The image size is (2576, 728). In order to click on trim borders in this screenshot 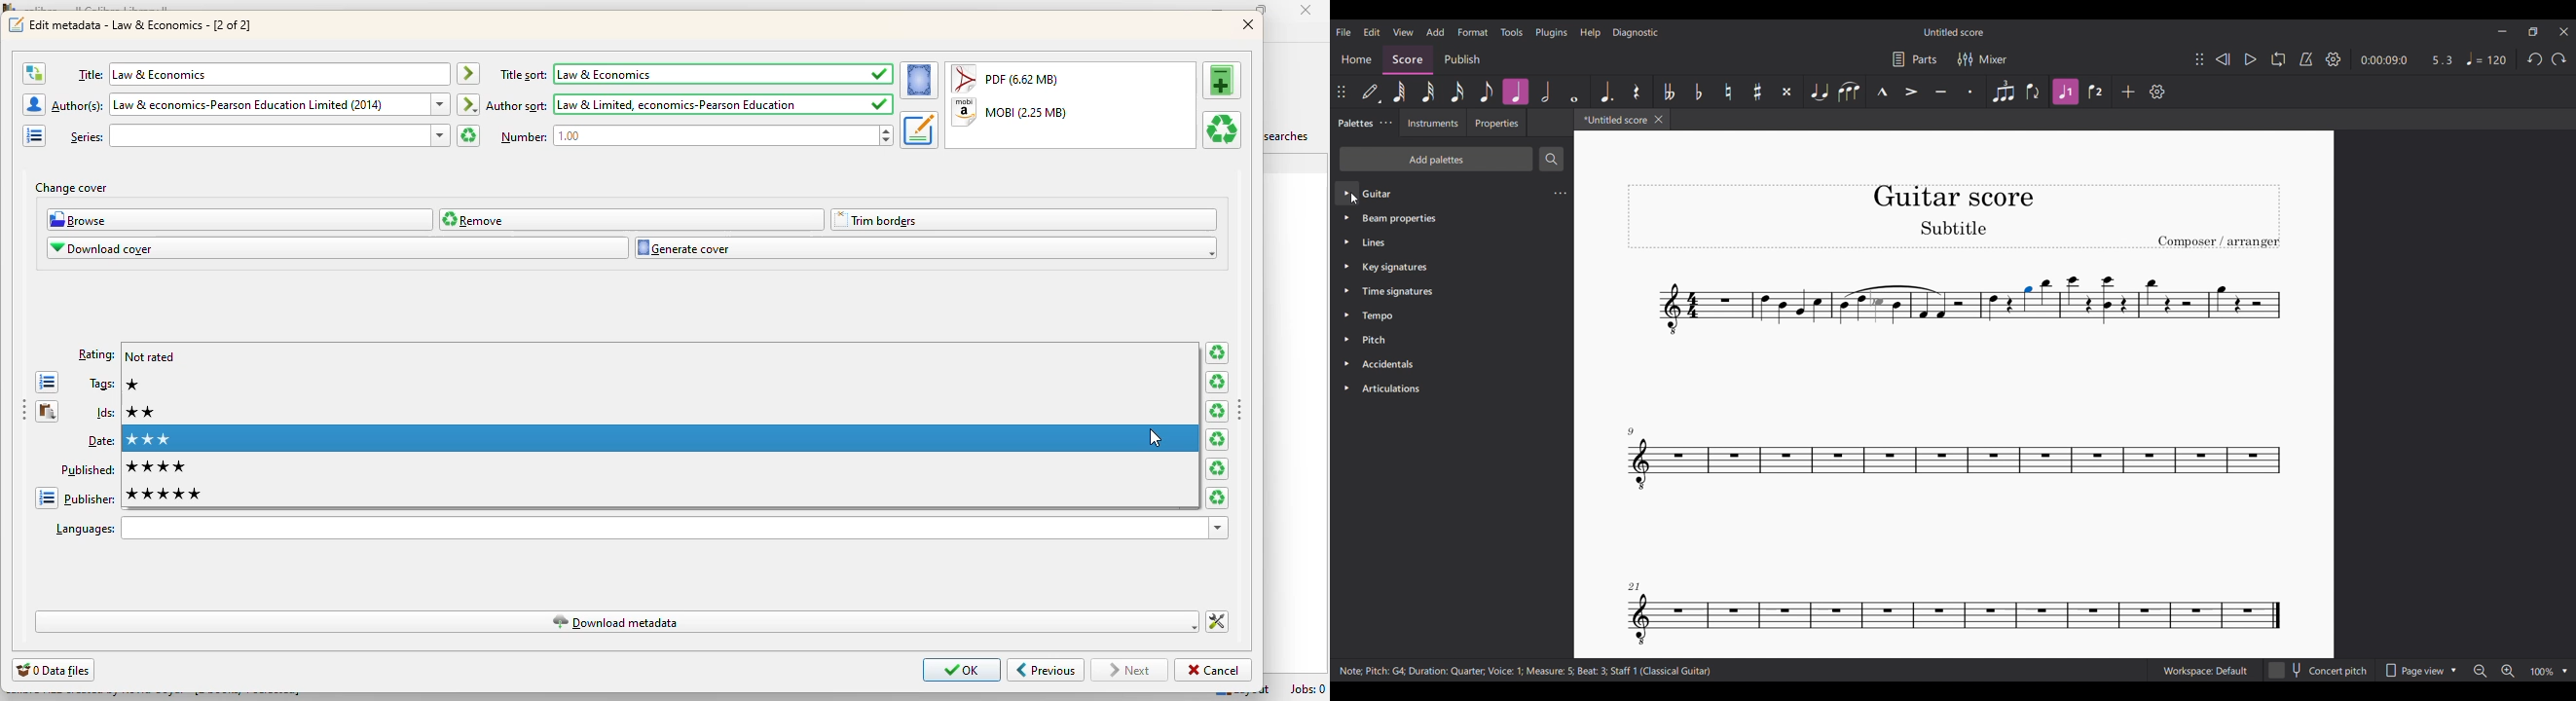, I will do `click(1025, 220)`.